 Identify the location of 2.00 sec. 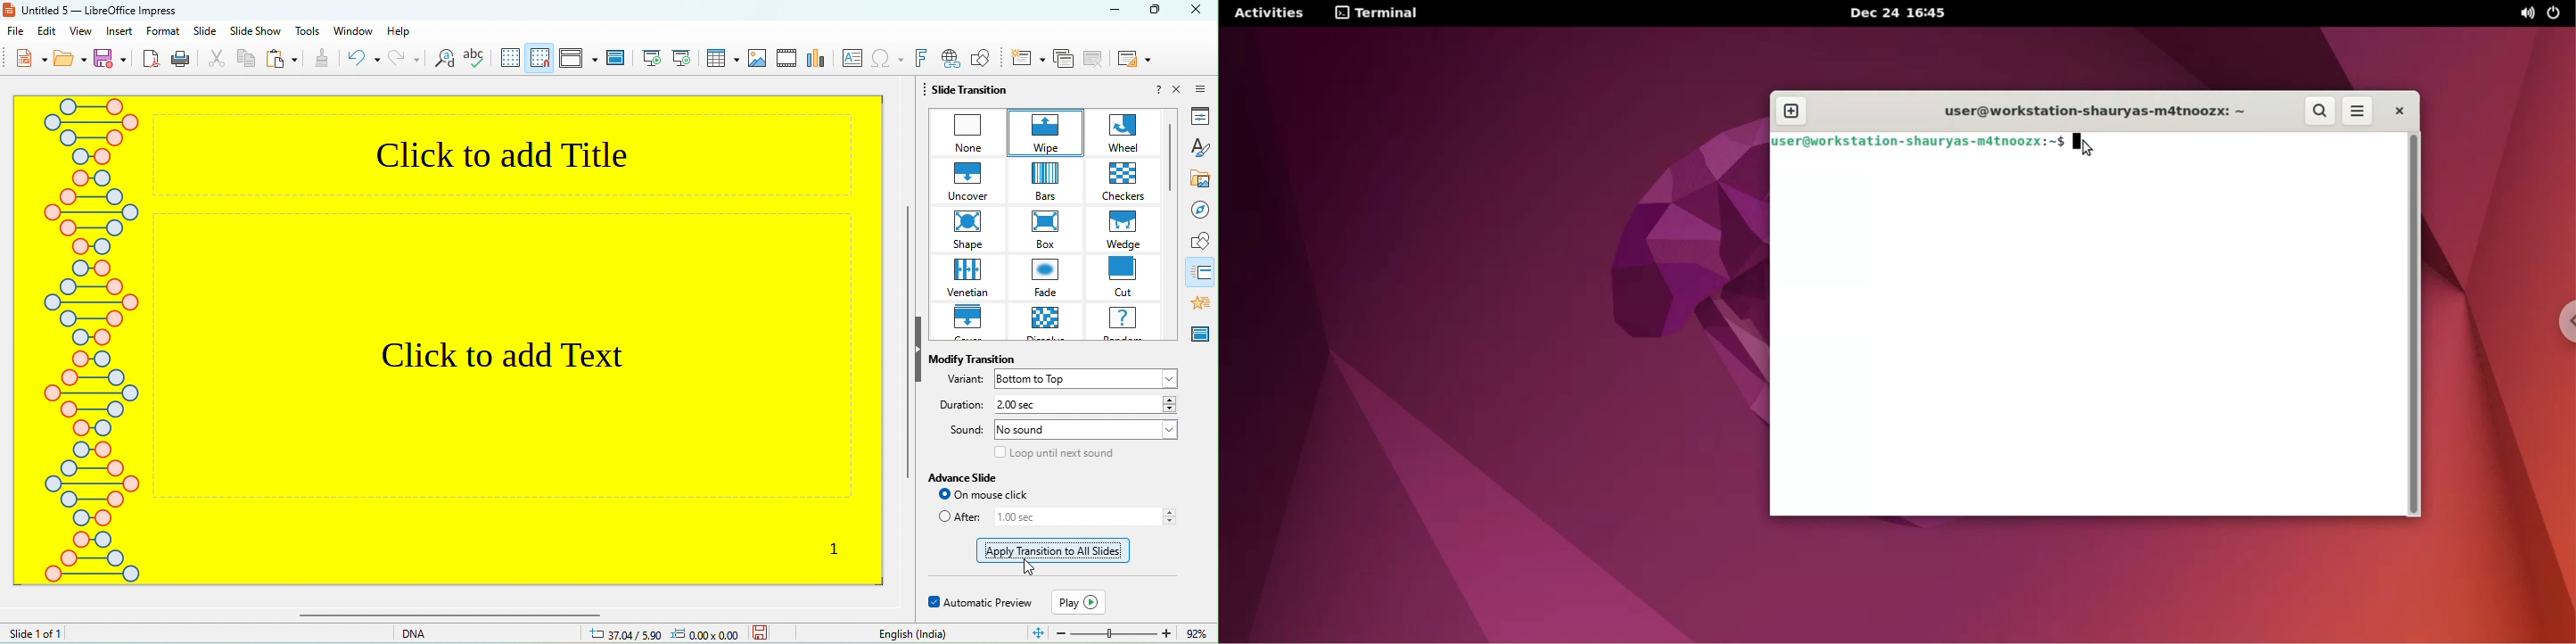
(1083, 405).